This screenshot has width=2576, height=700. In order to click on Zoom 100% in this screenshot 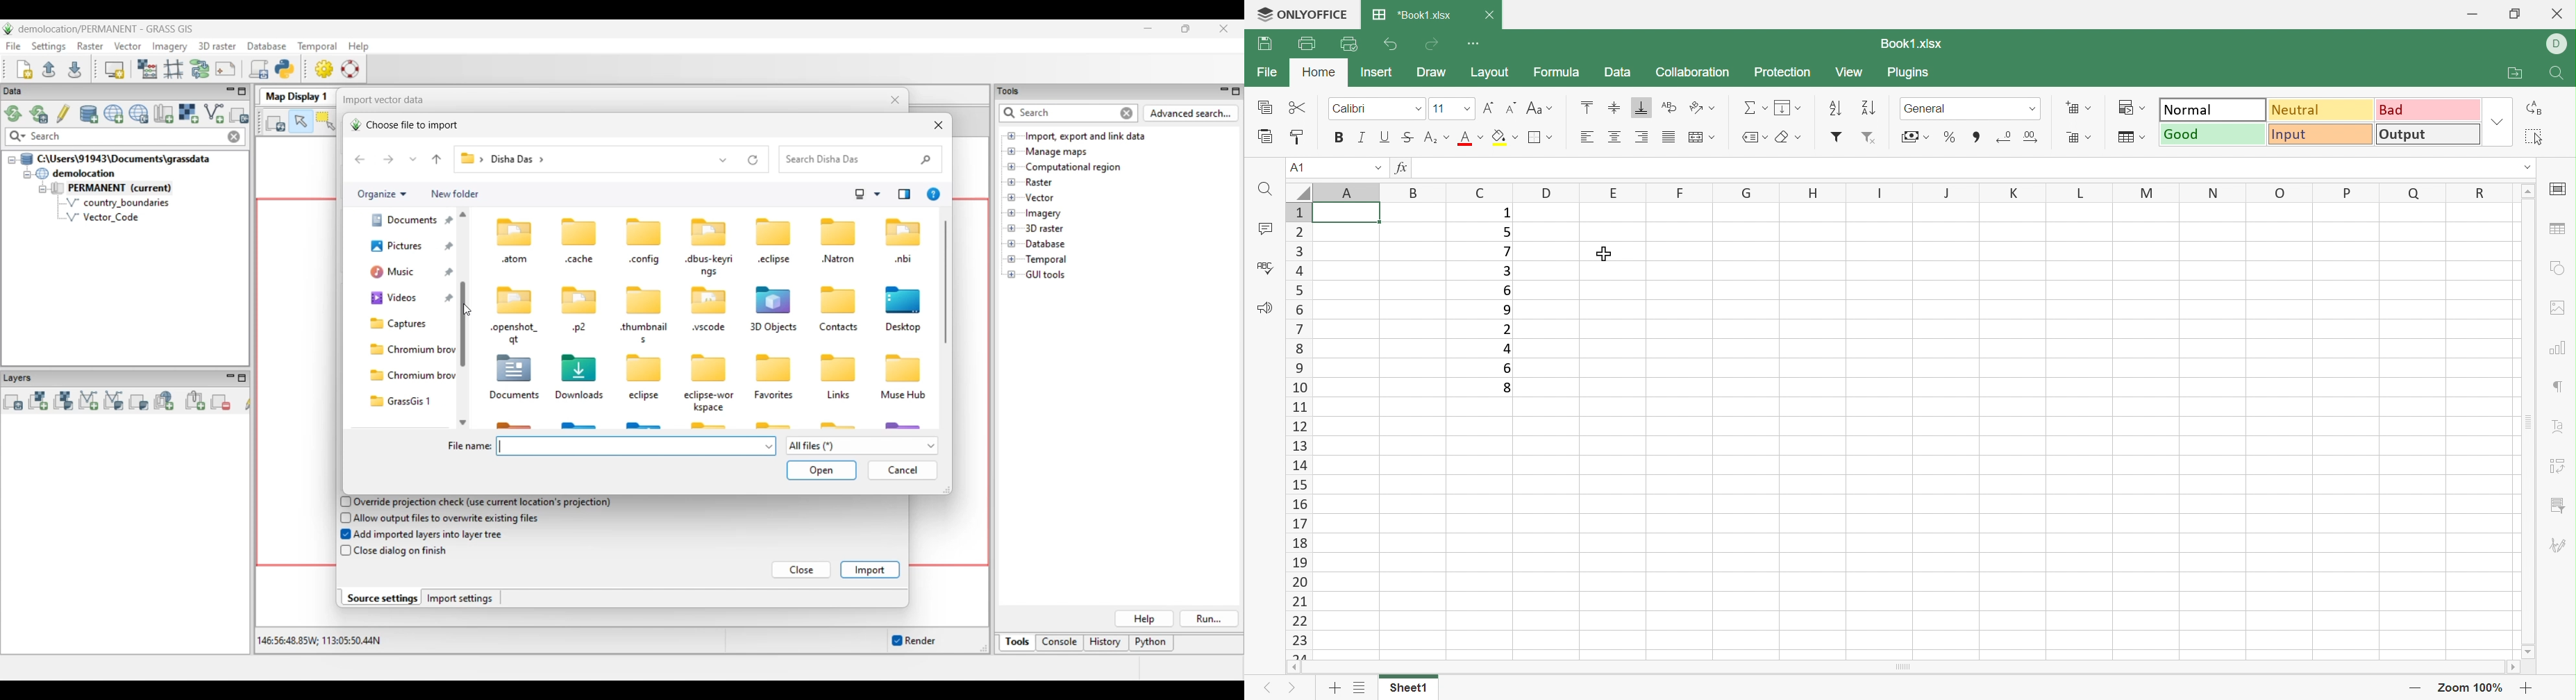, I will do `click(2473, 687)`.